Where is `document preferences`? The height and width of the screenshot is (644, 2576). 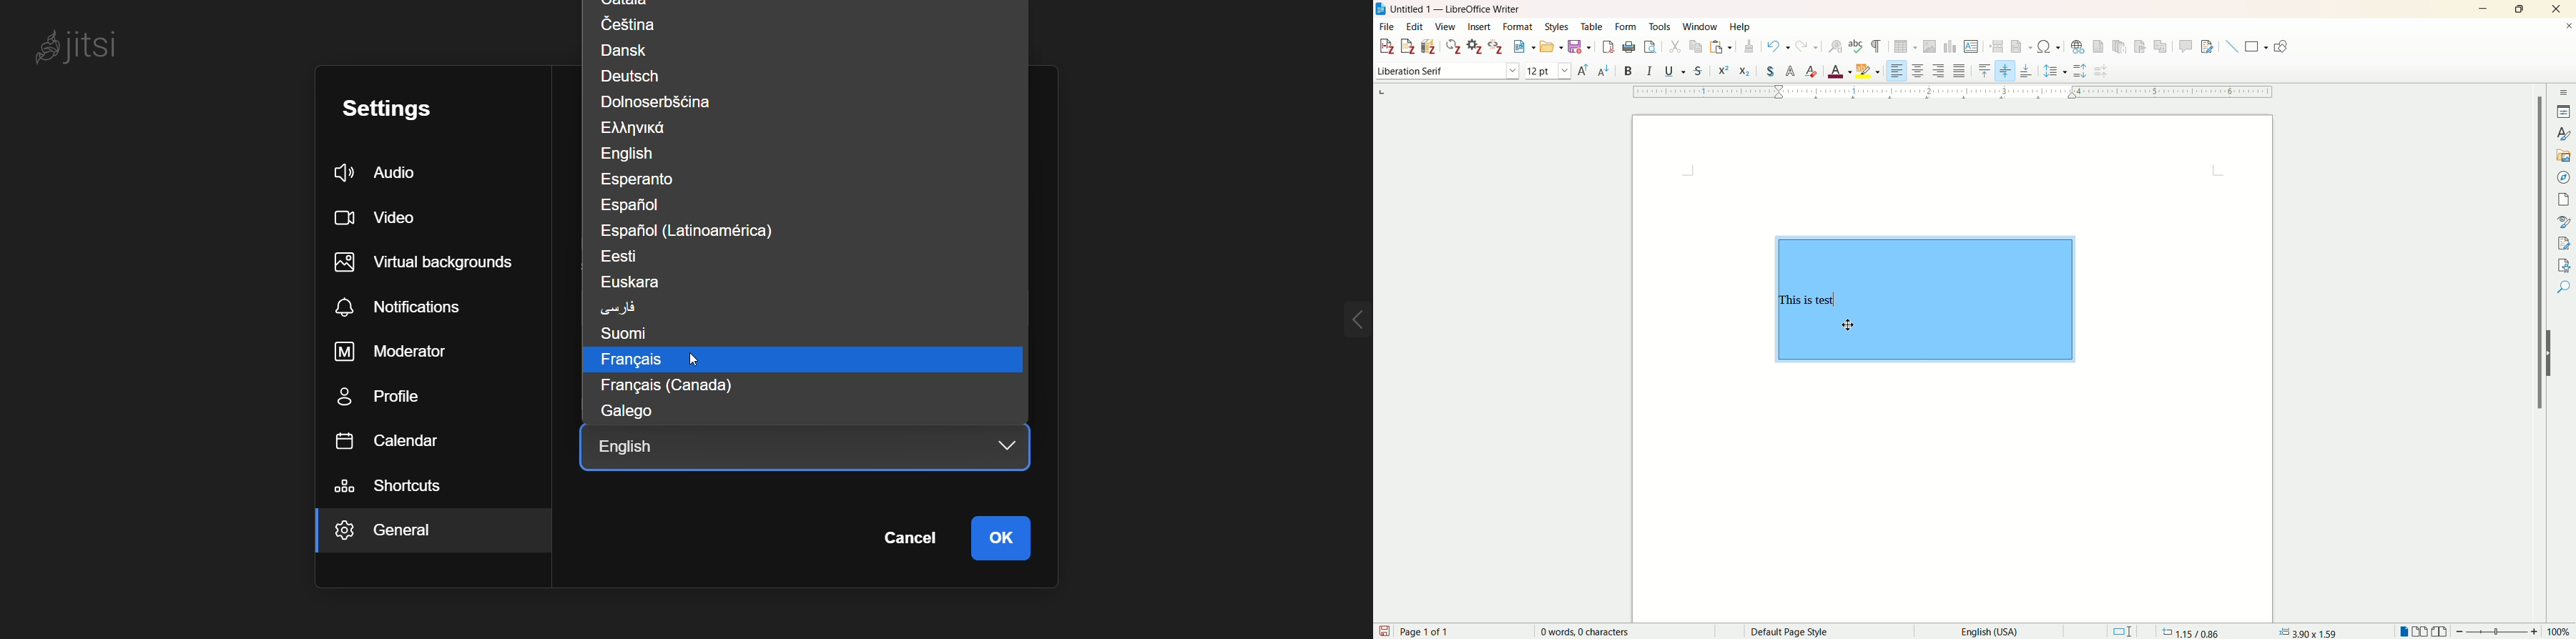 document preferences is located at coordinates (1474, 46).